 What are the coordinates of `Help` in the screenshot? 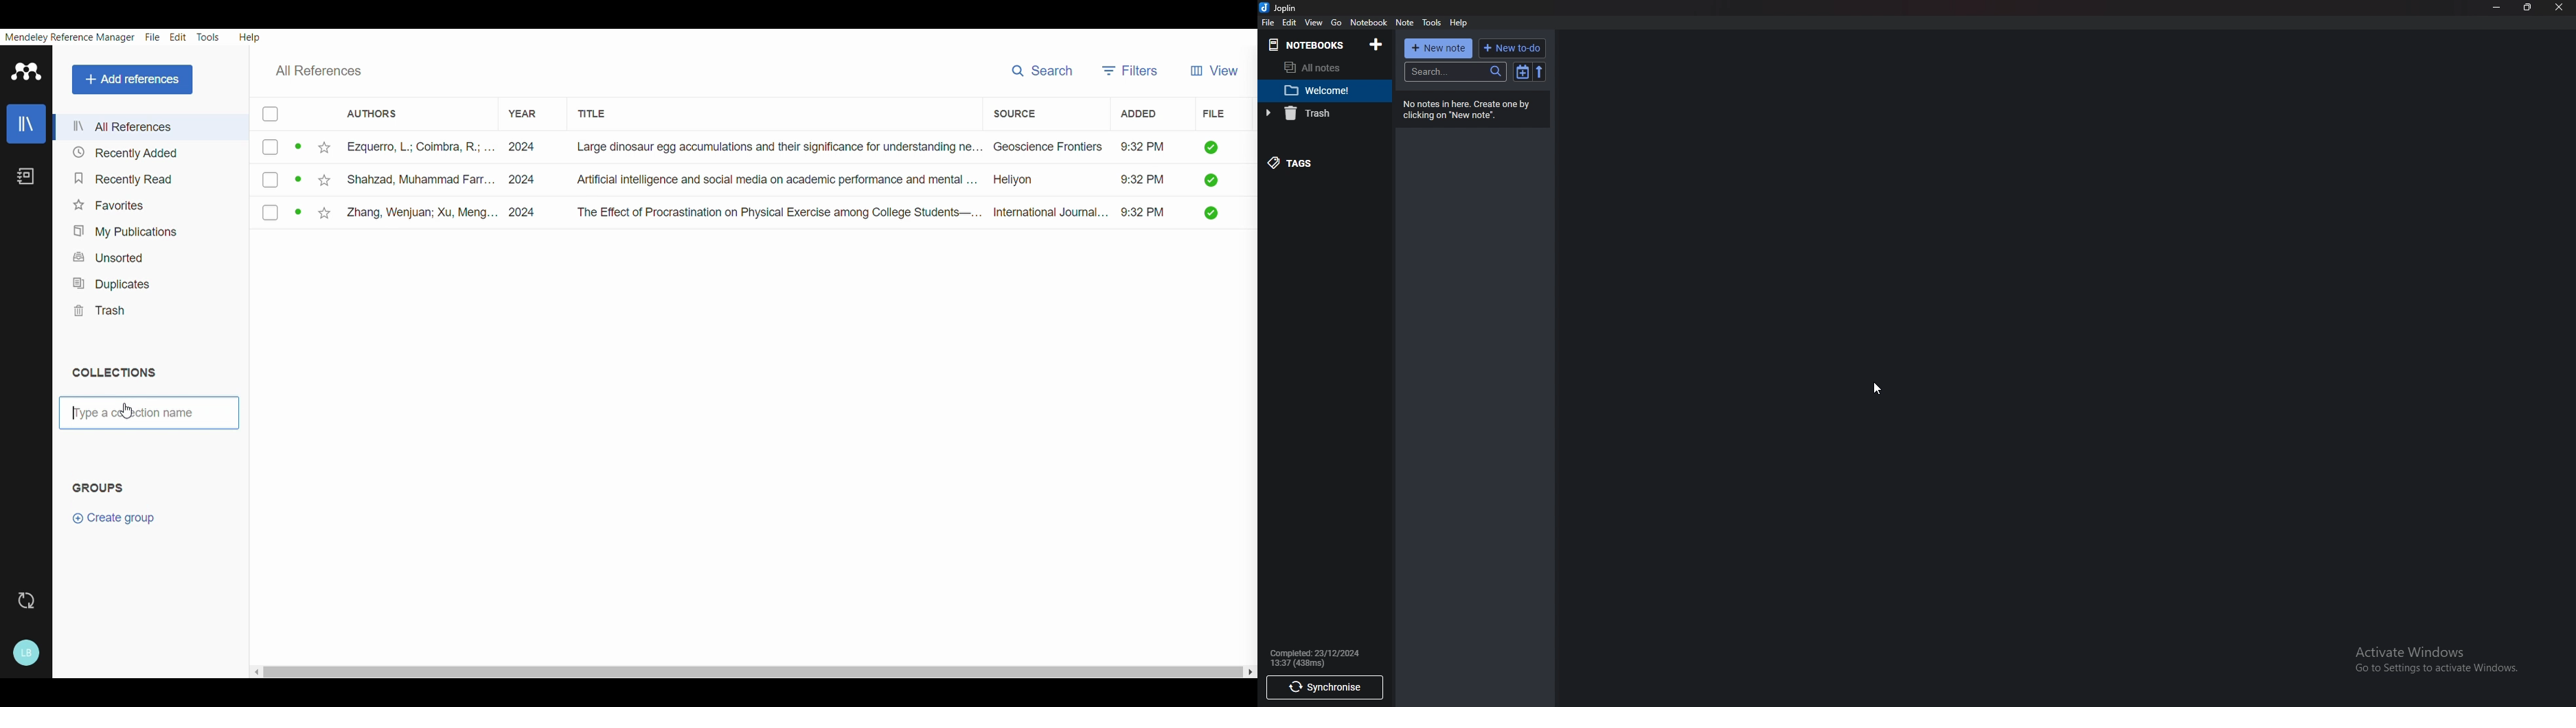 It's located at (1459, 22).